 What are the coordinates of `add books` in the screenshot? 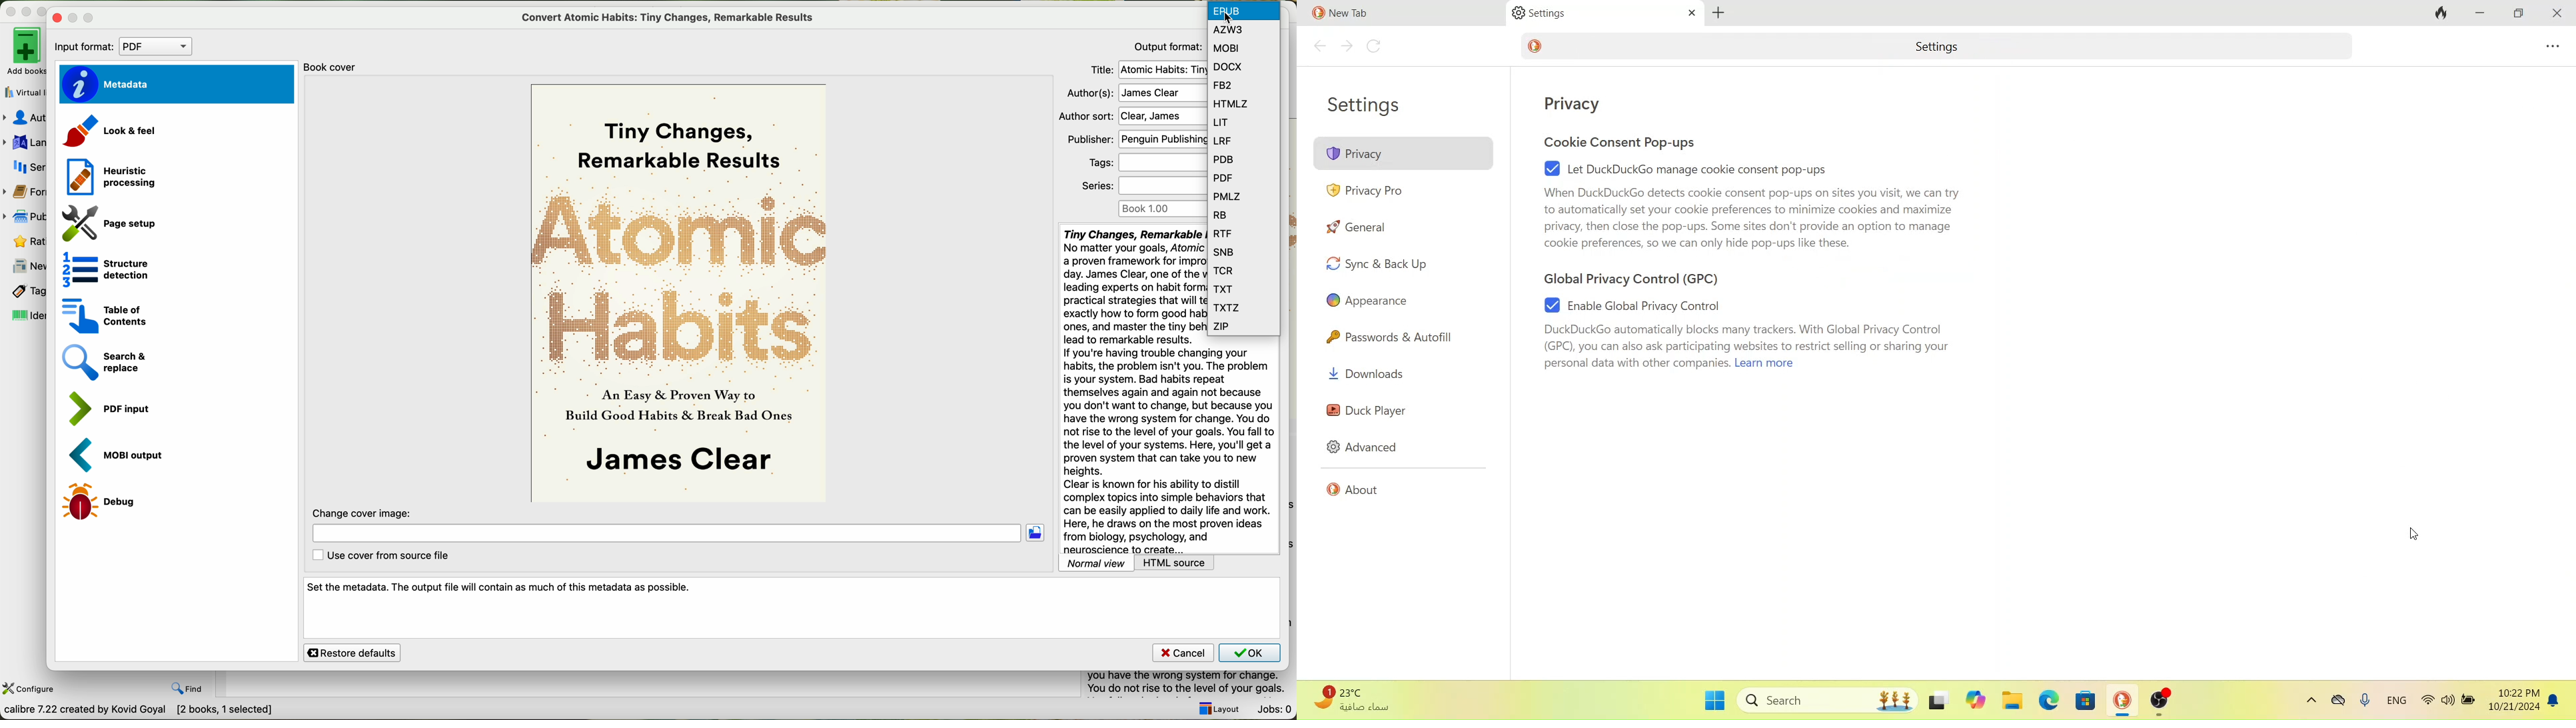 It's located at (23, 53).